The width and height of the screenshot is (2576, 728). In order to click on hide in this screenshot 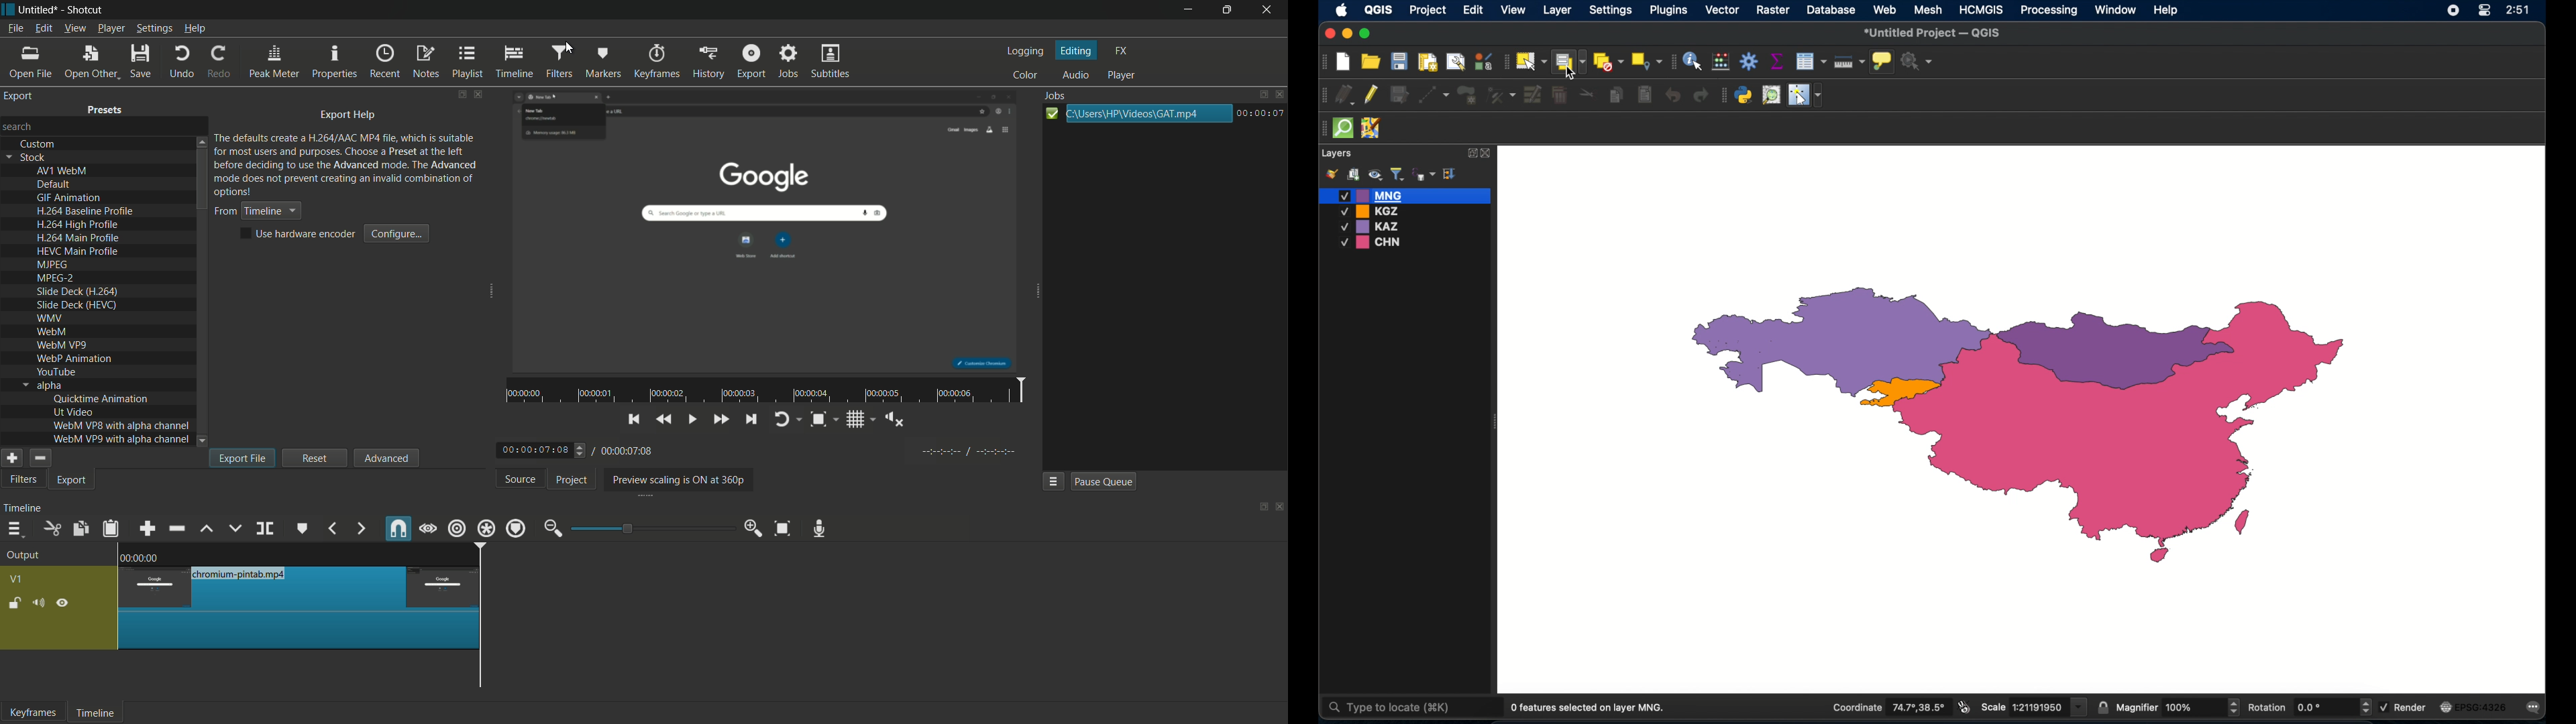, I will do `click(63, 605)`.